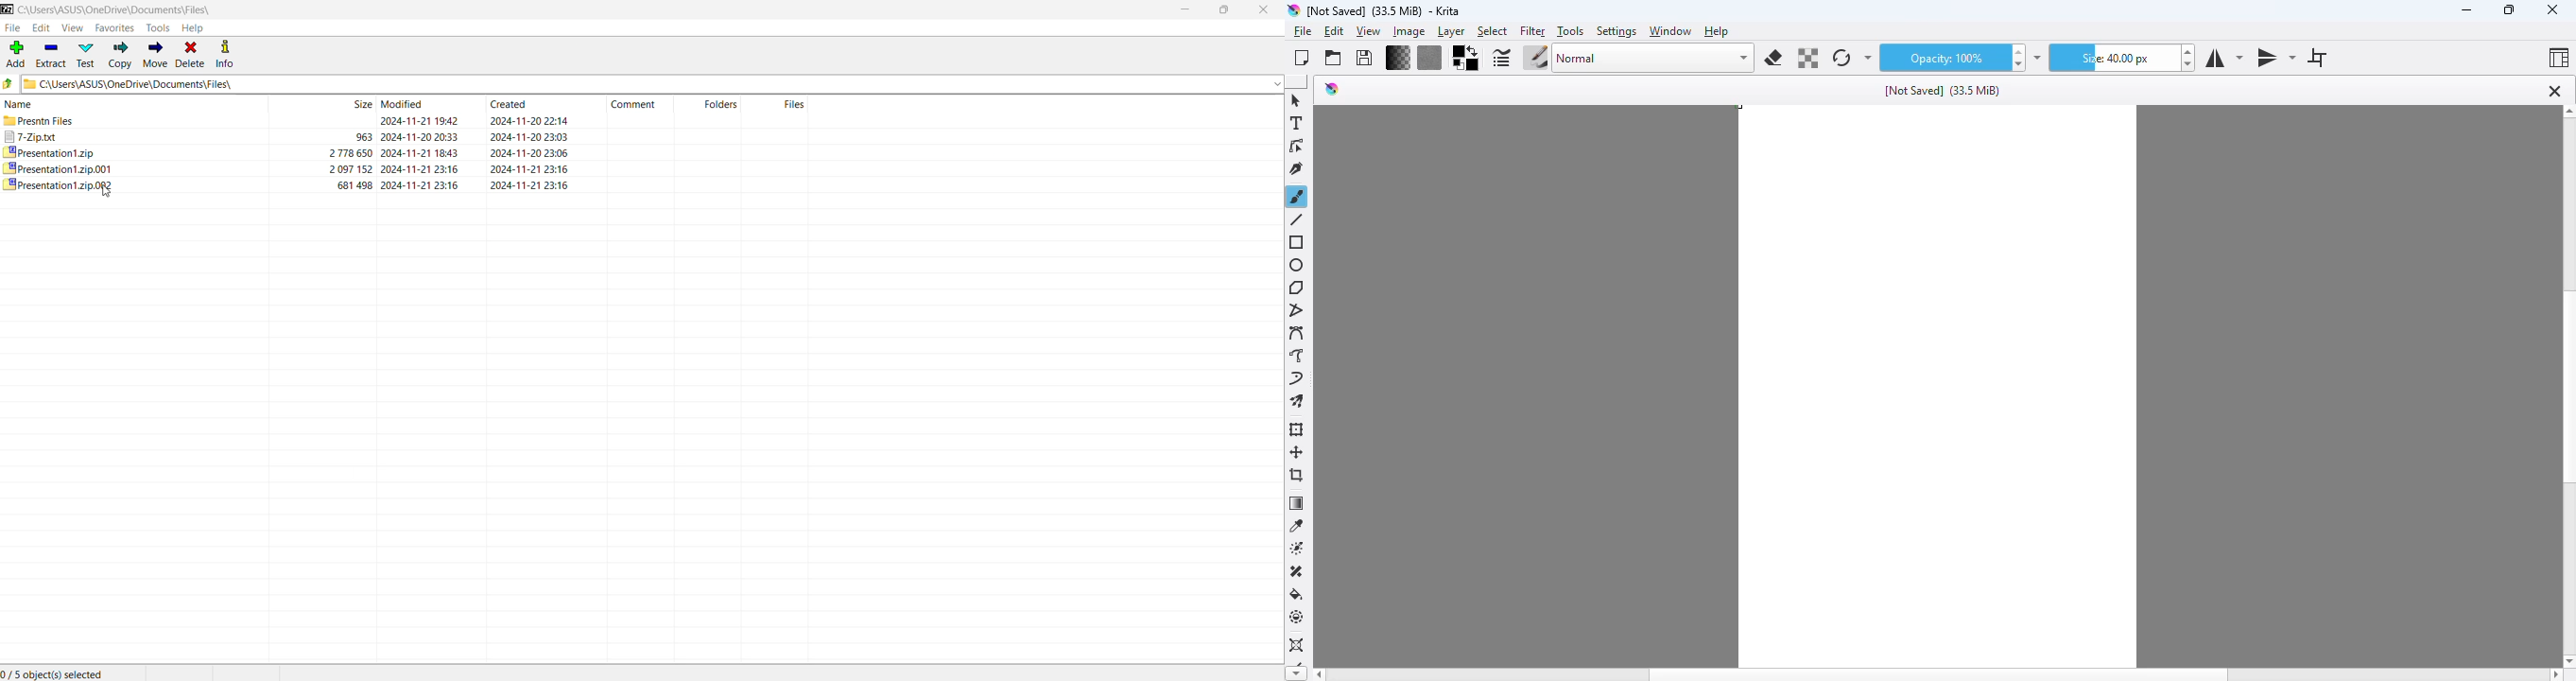  I want to click on freehand path tool, so click(1298, 356).